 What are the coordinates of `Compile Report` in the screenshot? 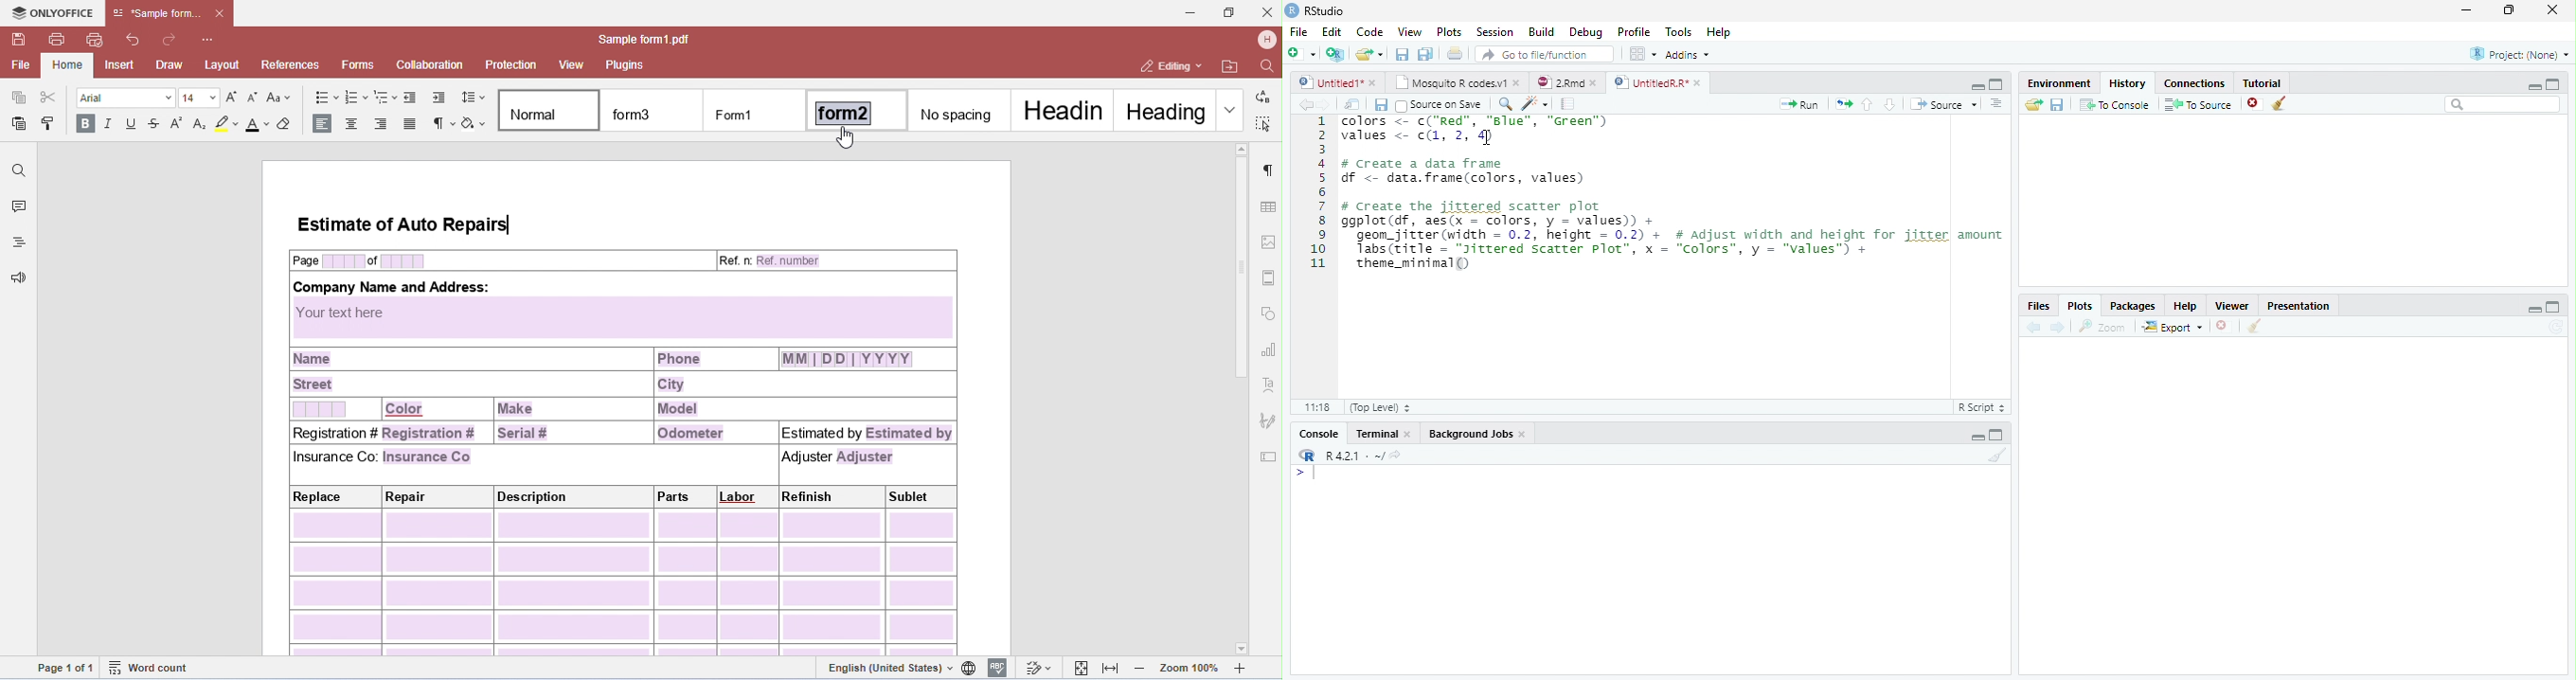 It's located at (1568, 105).